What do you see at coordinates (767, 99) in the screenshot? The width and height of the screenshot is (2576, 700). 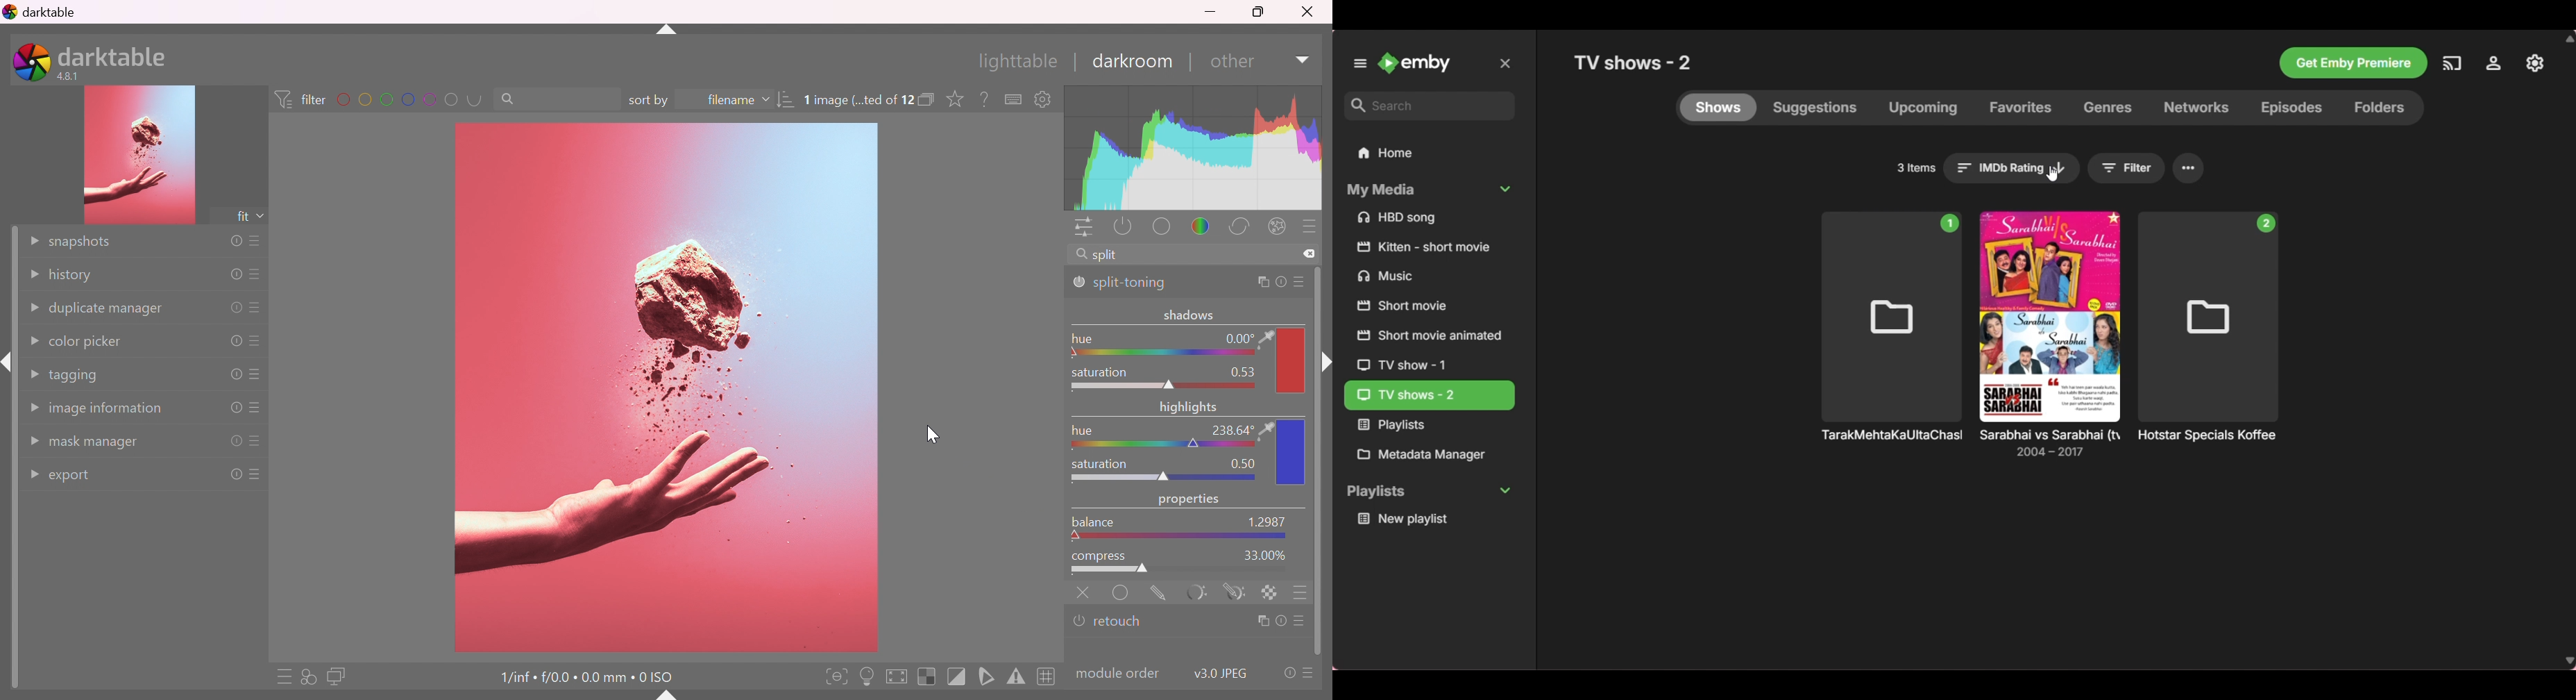 I see `` at bounding box center [767, 99].